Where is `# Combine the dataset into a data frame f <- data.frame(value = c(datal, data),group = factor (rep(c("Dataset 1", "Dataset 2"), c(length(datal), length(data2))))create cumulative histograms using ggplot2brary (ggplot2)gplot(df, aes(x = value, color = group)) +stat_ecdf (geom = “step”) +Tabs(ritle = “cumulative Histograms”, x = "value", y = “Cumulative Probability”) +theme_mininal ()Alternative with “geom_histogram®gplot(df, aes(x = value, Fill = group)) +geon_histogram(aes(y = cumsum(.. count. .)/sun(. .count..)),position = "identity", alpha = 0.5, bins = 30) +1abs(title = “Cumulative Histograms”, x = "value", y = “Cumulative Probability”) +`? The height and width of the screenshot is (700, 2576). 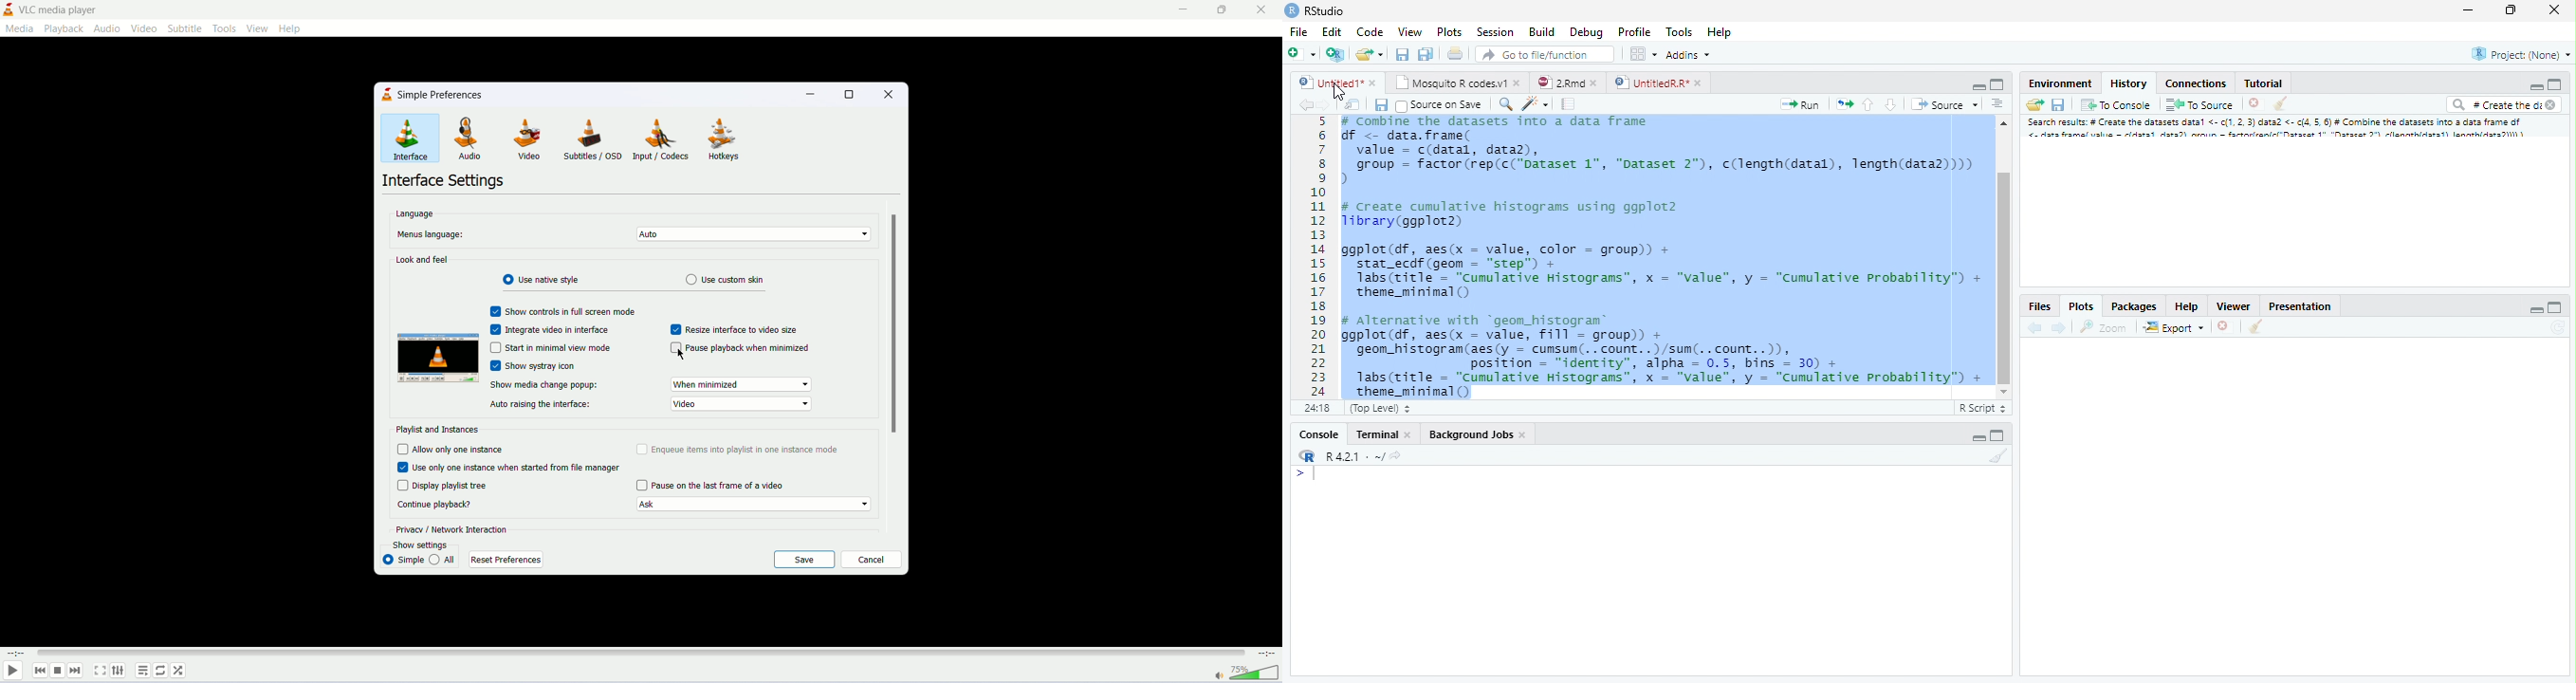
# Combine the dataset into a data frame f <- data.frame(value = c(datal, data),group = factor (rep(c("Dataset 1", "Dataset 2"), c(length(datal), length(data2))))create cumulative histograms using ggplot2brary (ggplot2)gplot(df, aes(x = value, color = group)) +stat_ecdf (geom = “step”) +Tabs(ritle = “cumulative Histograms”, x = "value", y = “Cumulative Probability”) +theme_mininal ()Alternative with “geom_histogram®gplot(df, aes(x = value, Fill = group)) +geon_histogram(aes(y = cumsum(.. count. .)/sun(. .count..)),position = "identity", alpha = 0.5, bins = 30) +1abs(title = “Cumulative Histograms”, x = "value", y = “Cumulative Probability”) + is located at coordinates (1663, 257).